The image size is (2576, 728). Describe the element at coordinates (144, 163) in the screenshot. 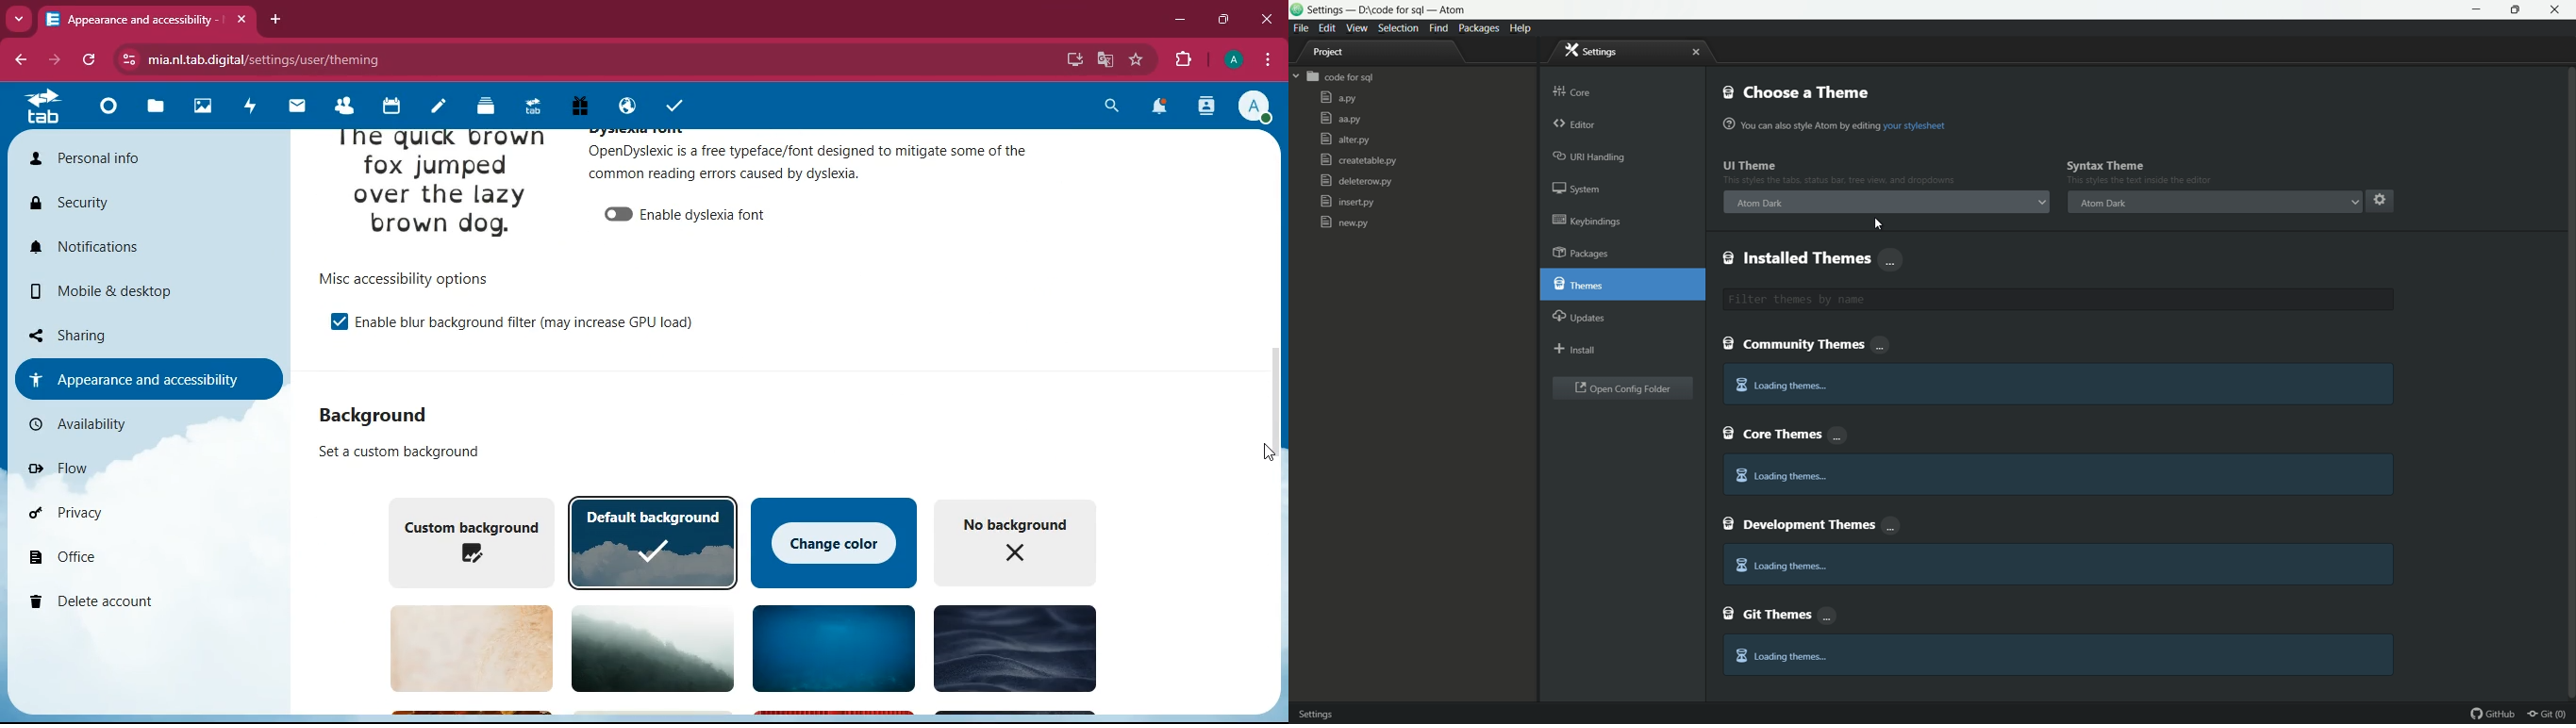

I see `personal info` at that location.